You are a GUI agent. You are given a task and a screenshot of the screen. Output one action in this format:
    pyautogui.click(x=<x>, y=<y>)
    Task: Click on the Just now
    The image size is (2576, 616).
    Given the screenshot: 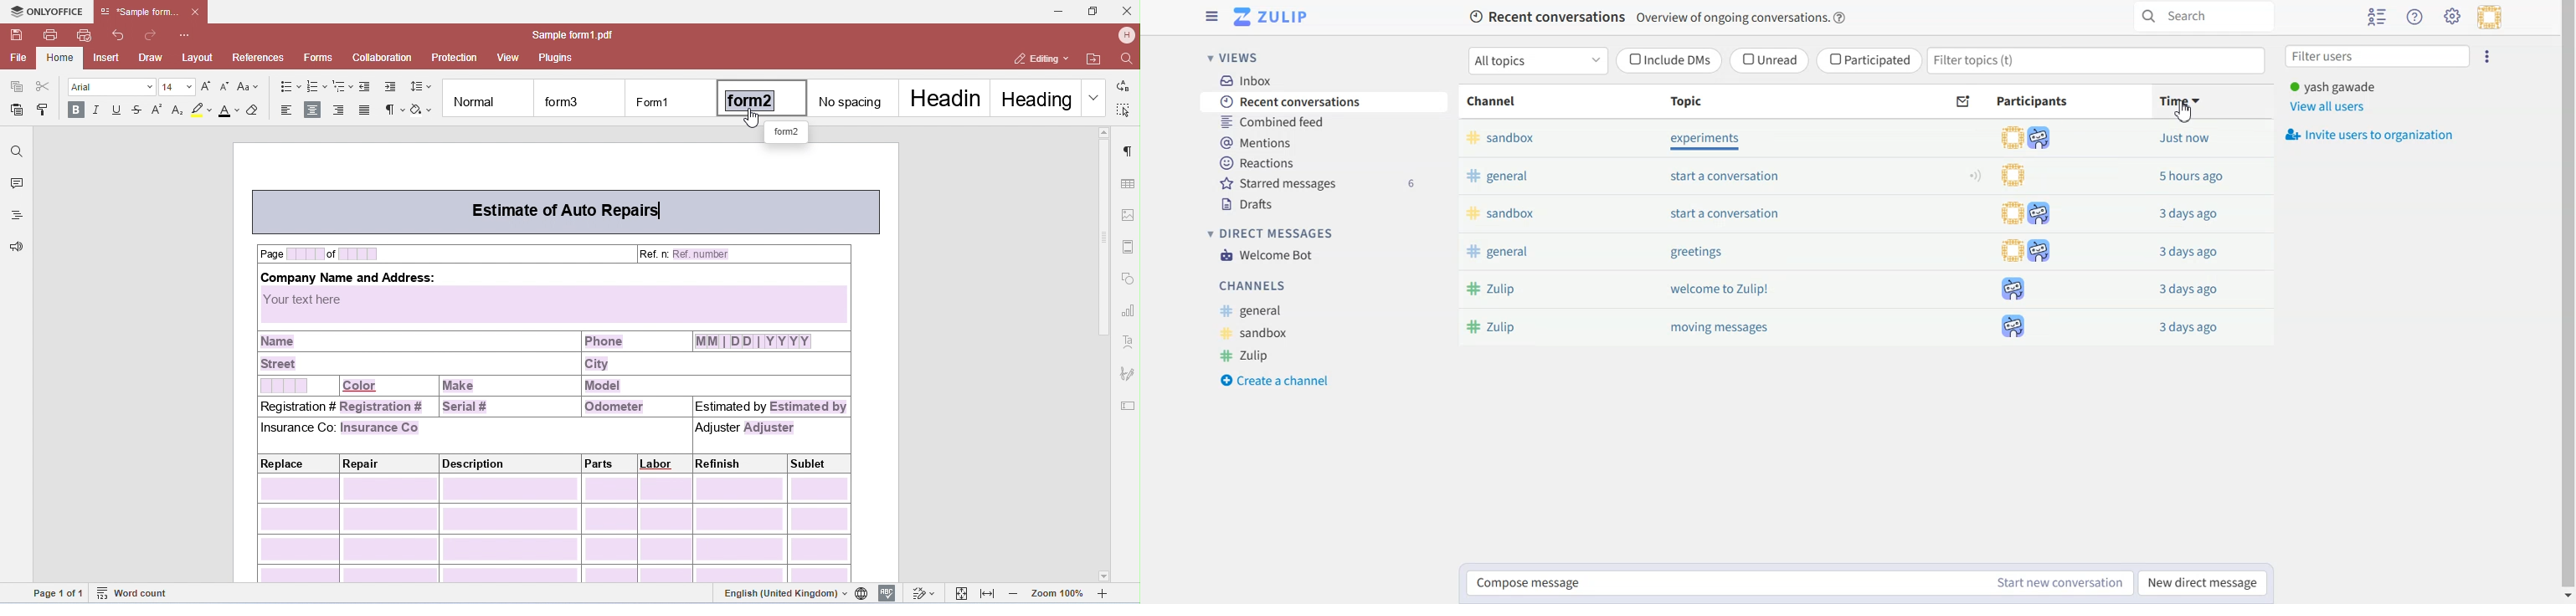 What is the action you would take?
    pyautogui.click(x=2188, y=327)
    